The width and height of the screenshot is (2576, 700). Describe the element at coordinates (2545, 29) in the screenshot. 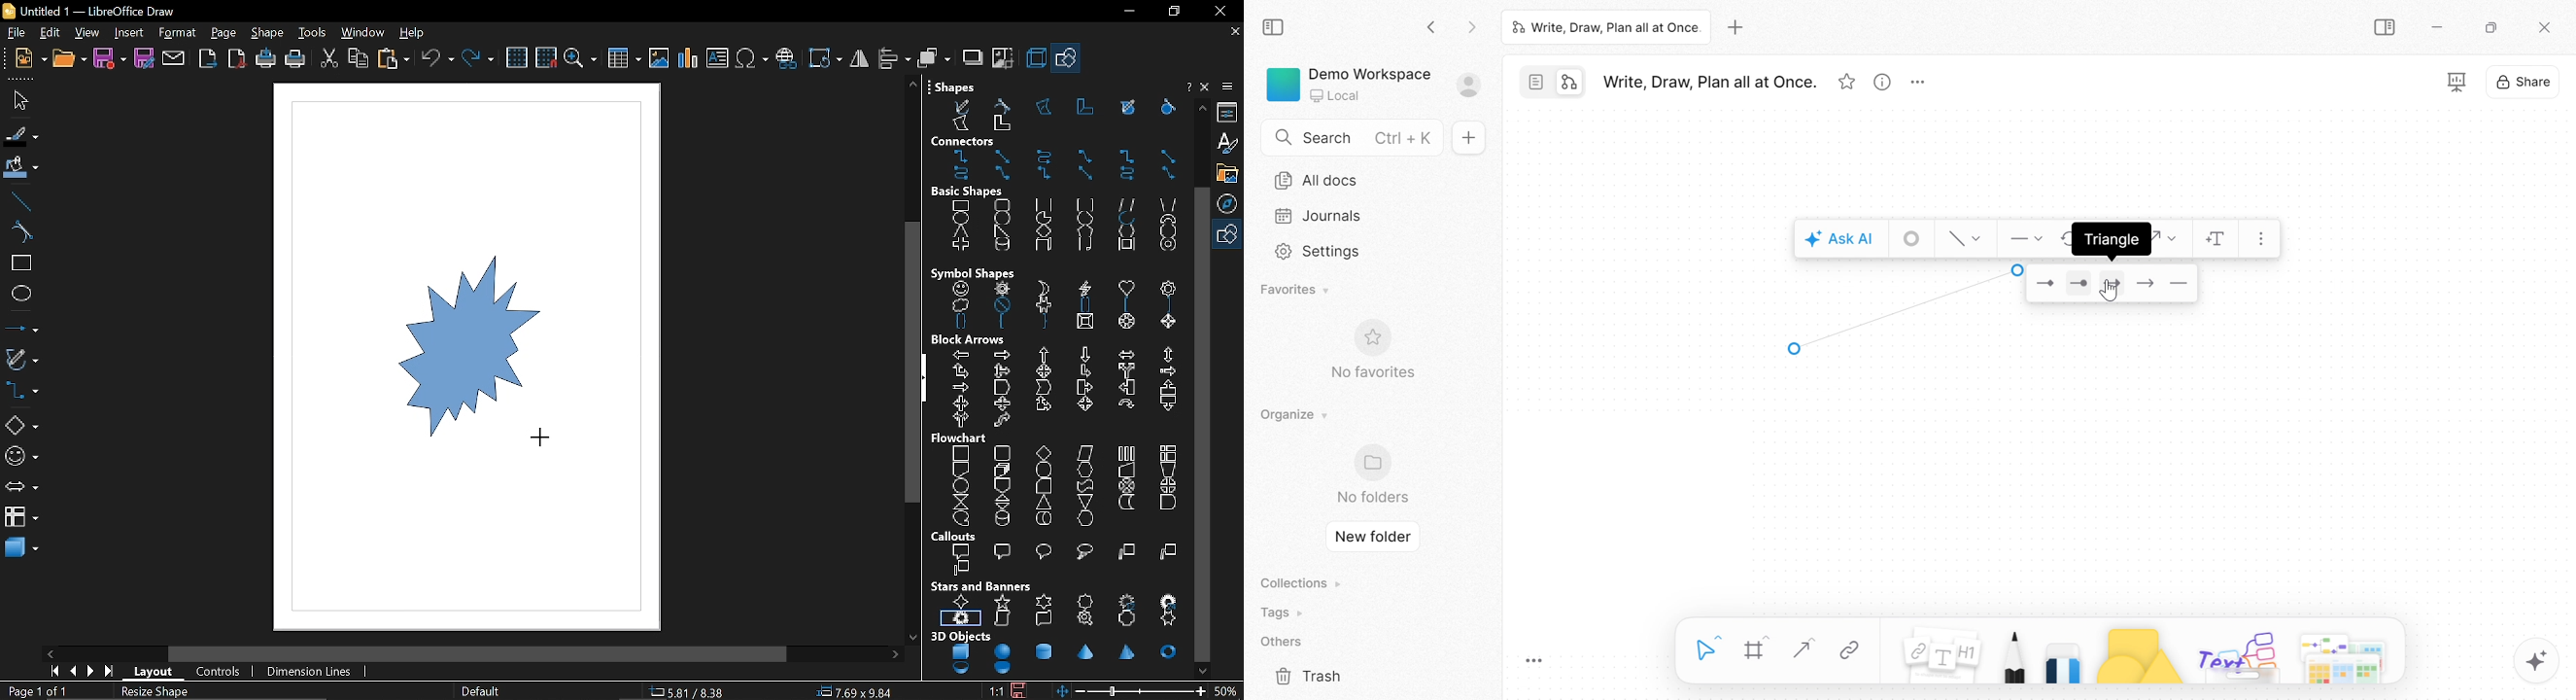

I see `Close` at that location.